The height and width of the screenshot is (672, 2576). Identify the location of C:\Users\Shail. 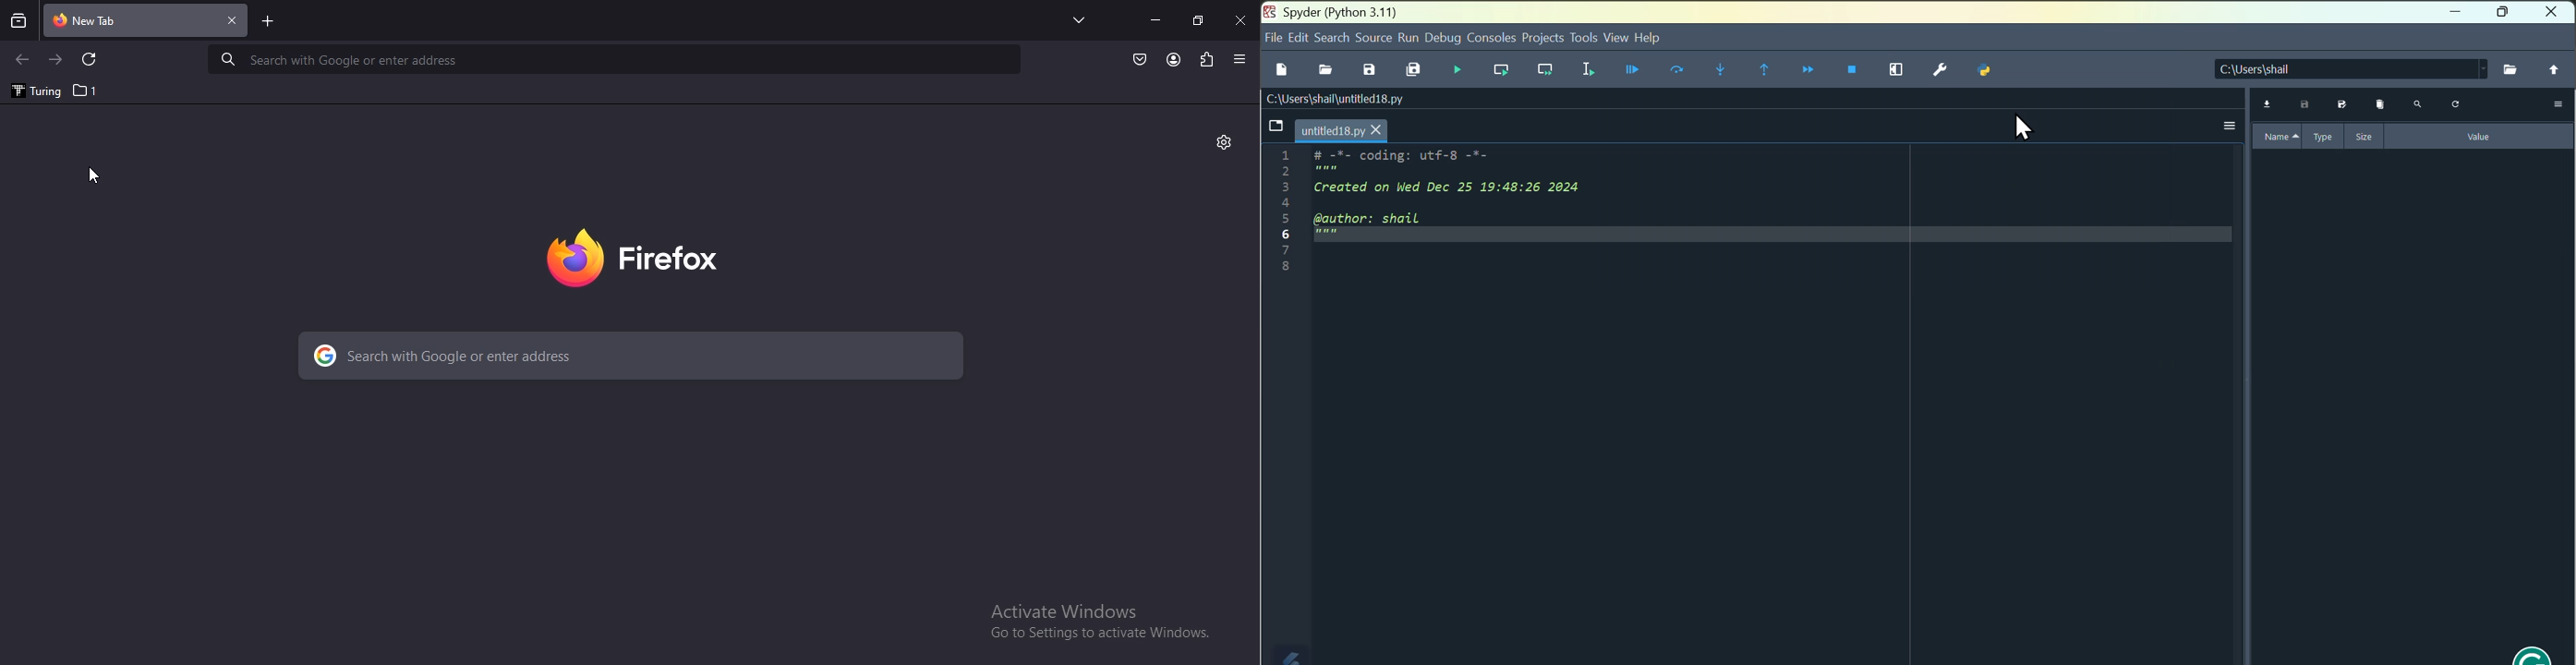
(2349, 68).